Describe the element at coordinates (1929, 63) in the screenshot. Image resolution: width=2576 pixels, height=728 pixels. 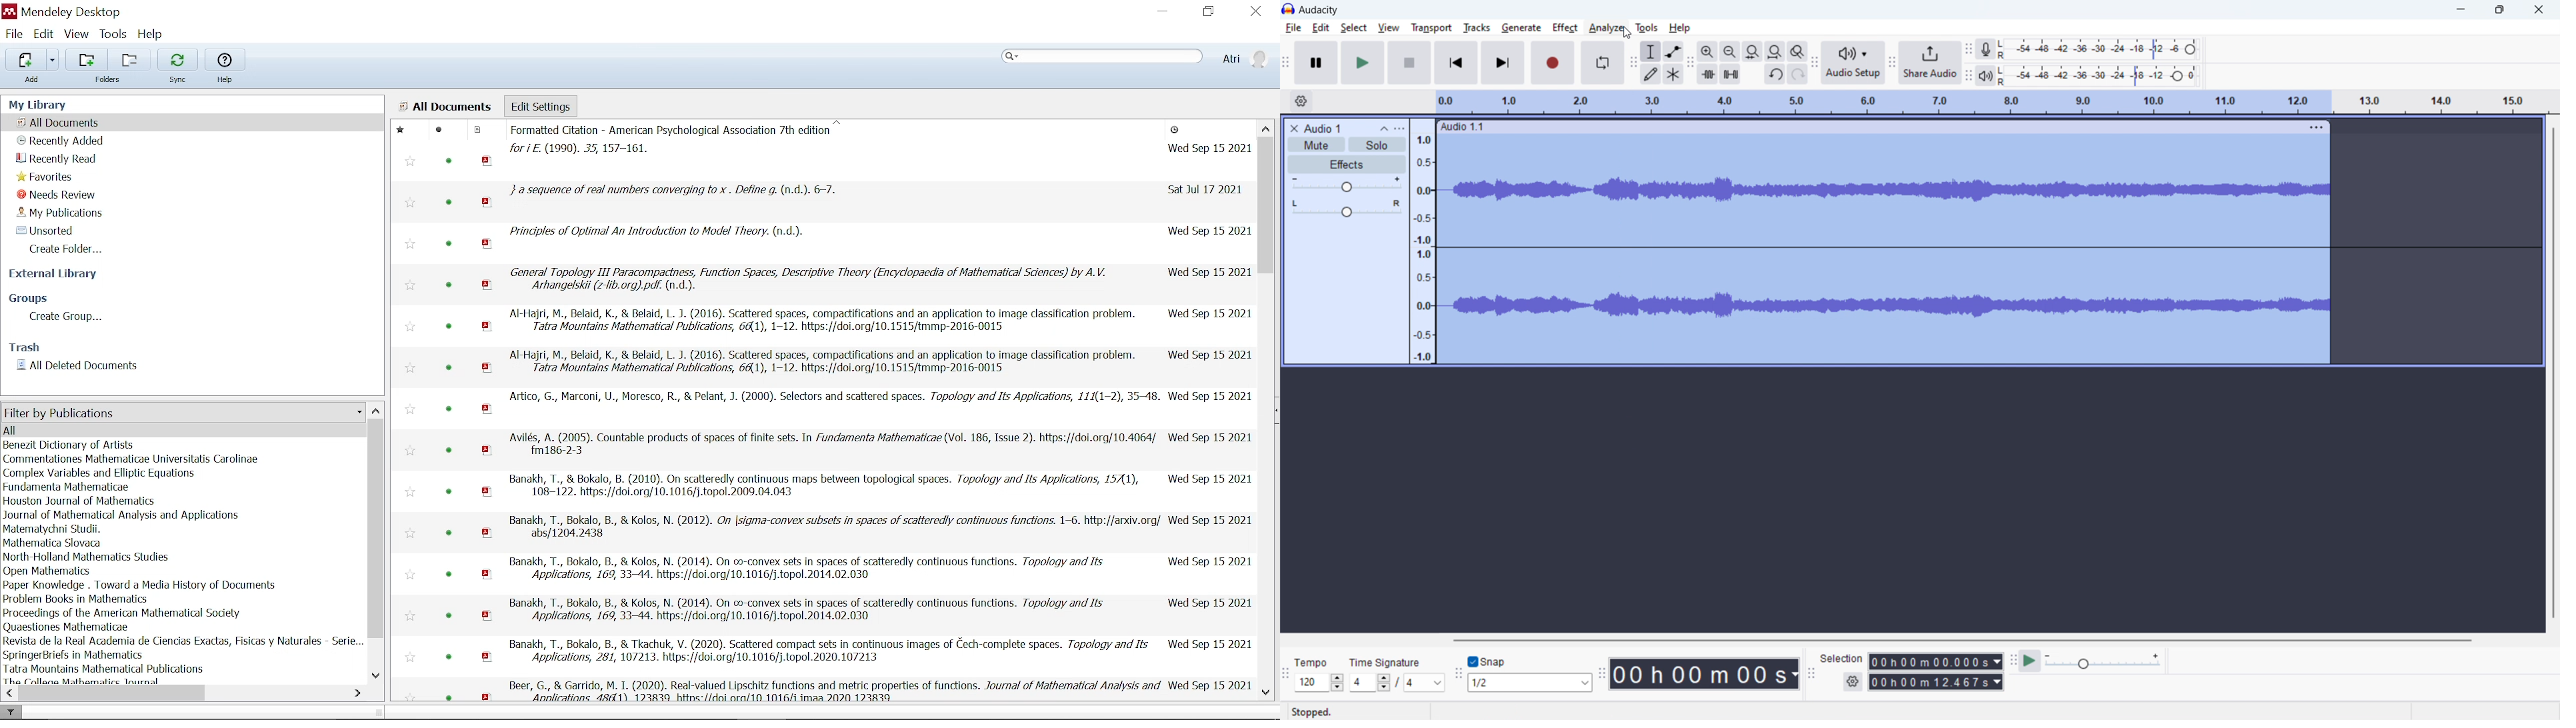
I see `share audio` at that location.